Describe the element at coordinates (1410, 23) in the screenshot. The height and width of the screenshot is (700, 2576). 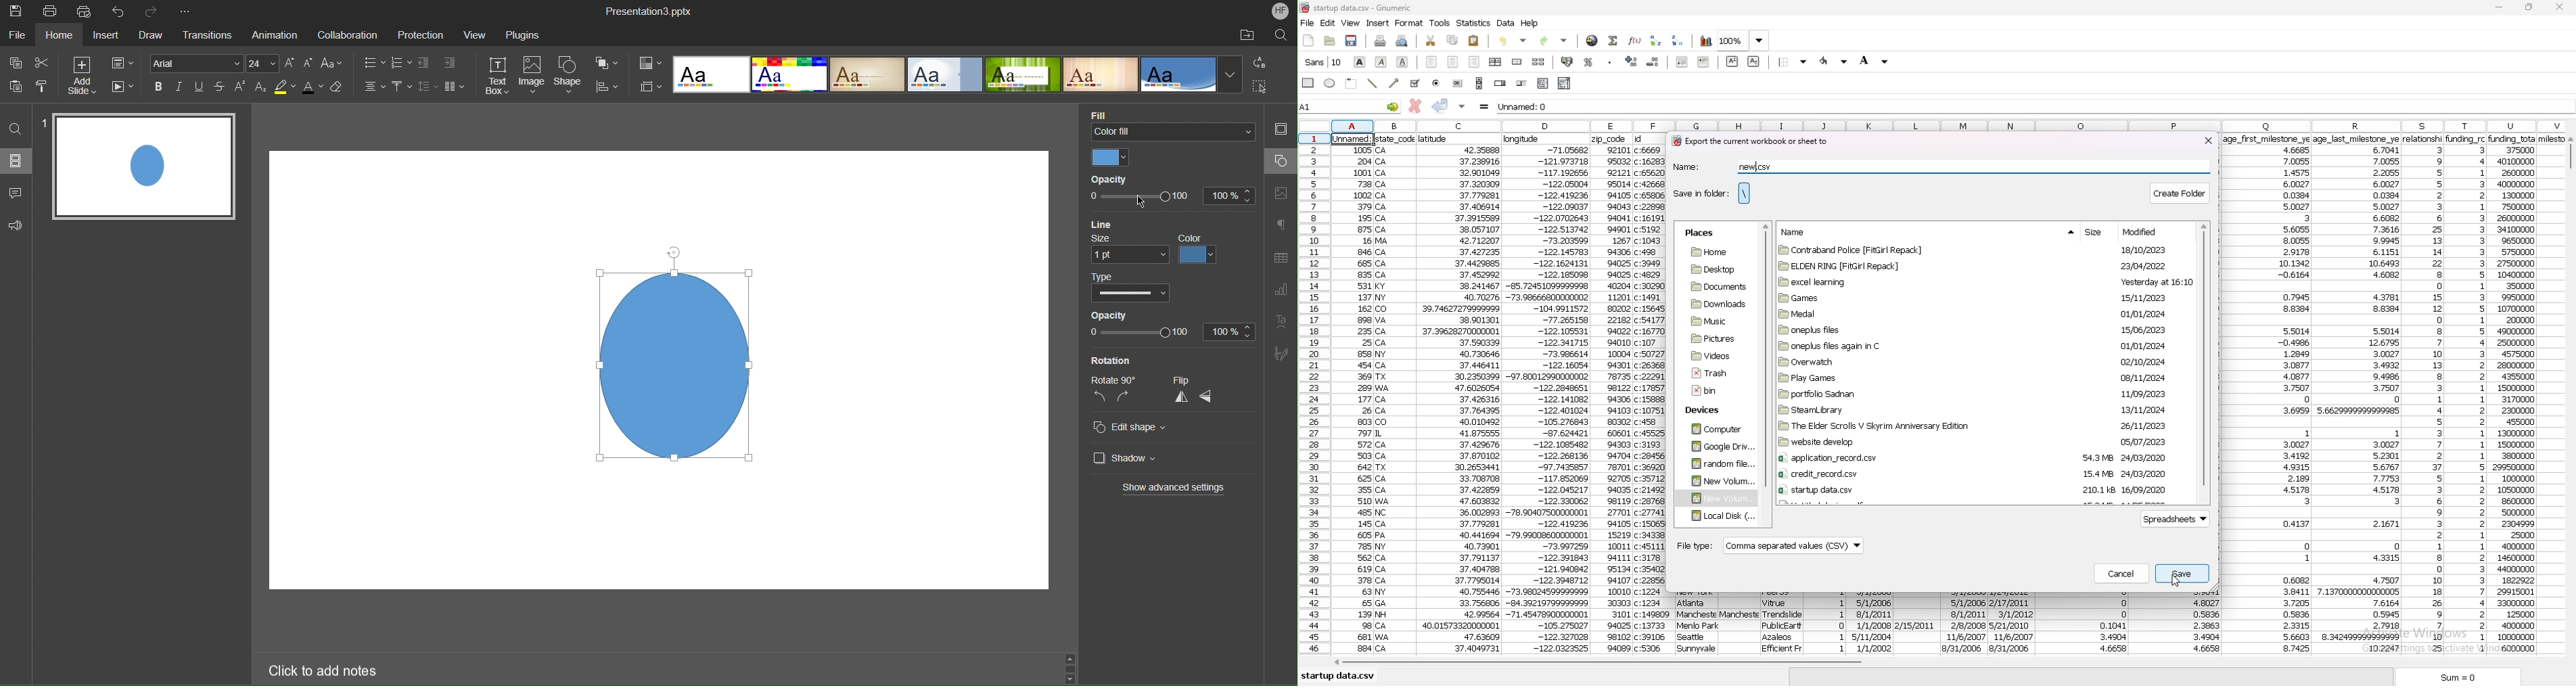
I see `format` at that location.